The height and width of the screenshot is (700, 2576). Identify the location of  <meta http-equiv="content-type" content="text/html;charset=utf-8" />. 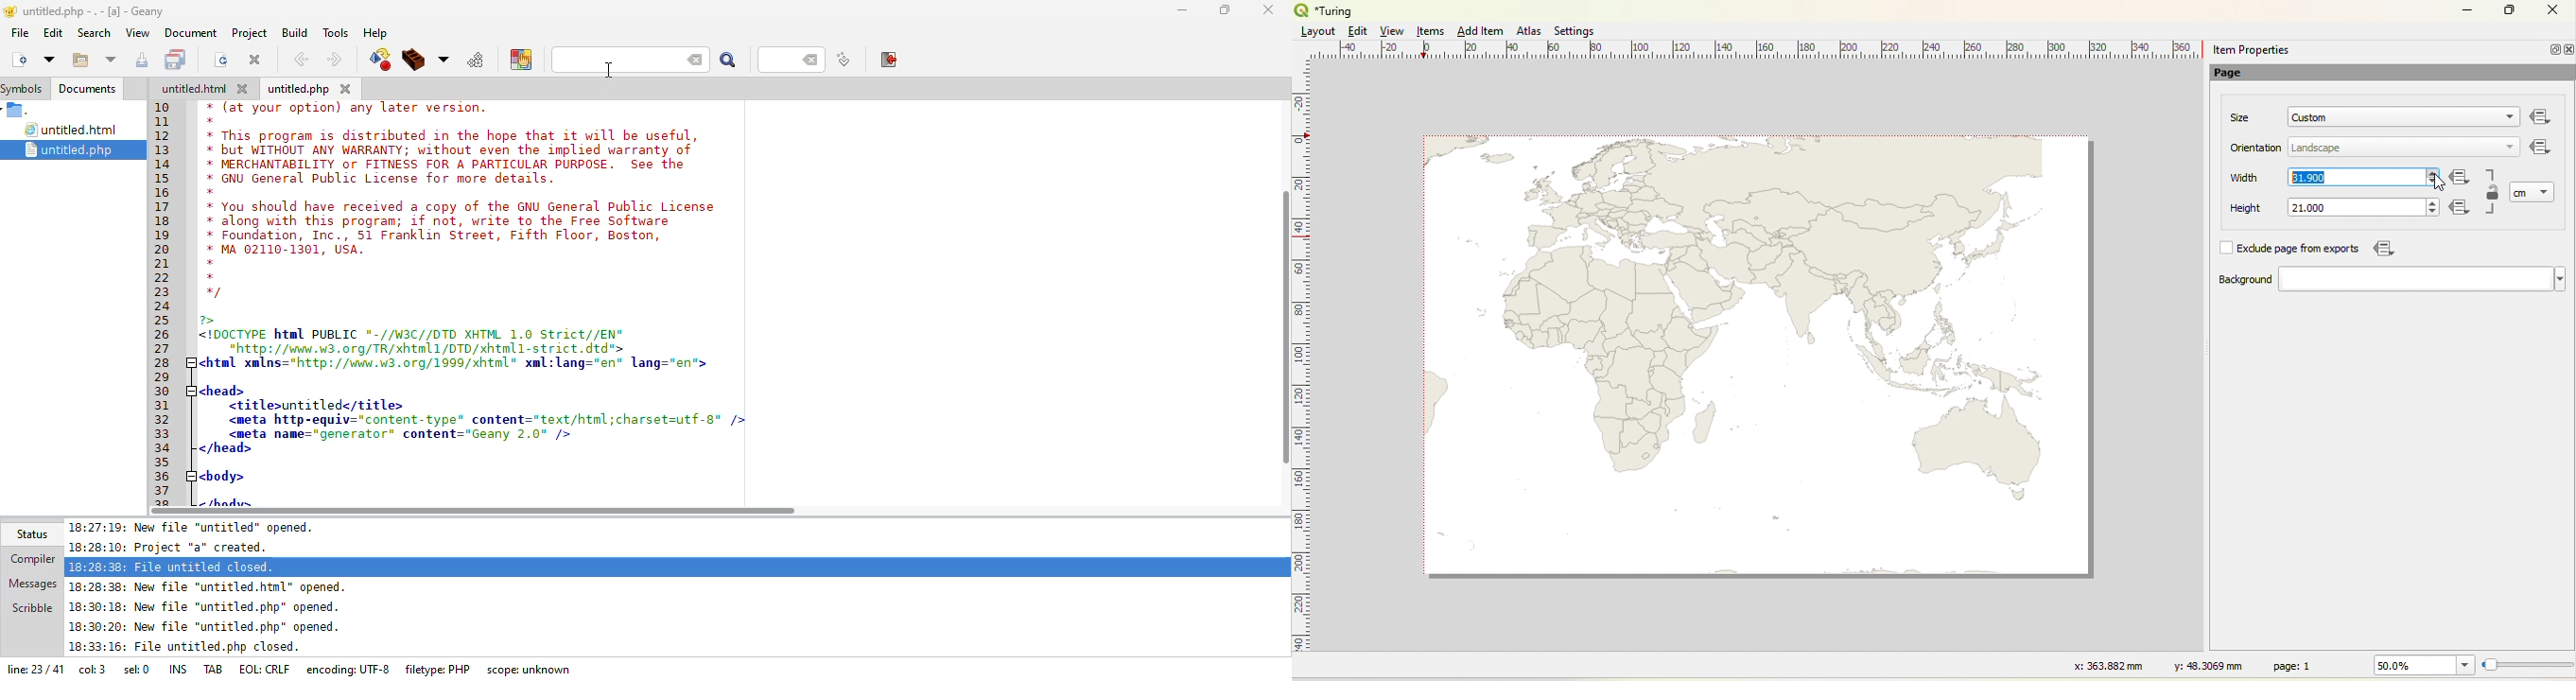
(485, 419).